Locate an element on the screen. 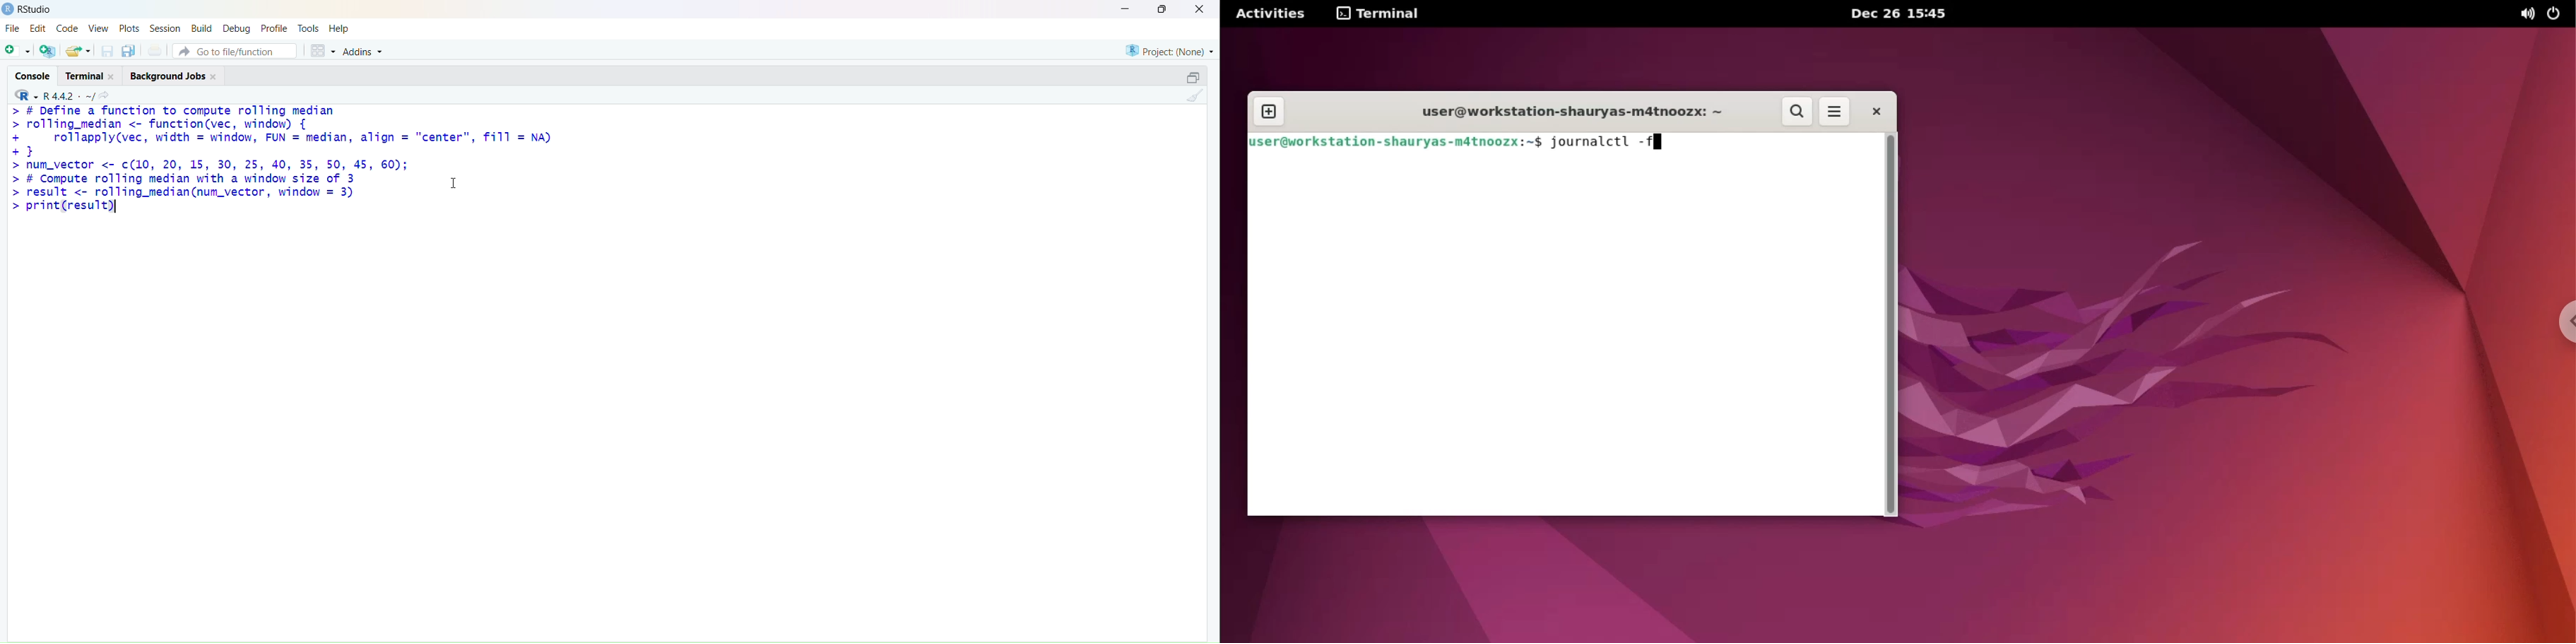 The image size is (2576, 644). print is located at coordinates (155, 50).